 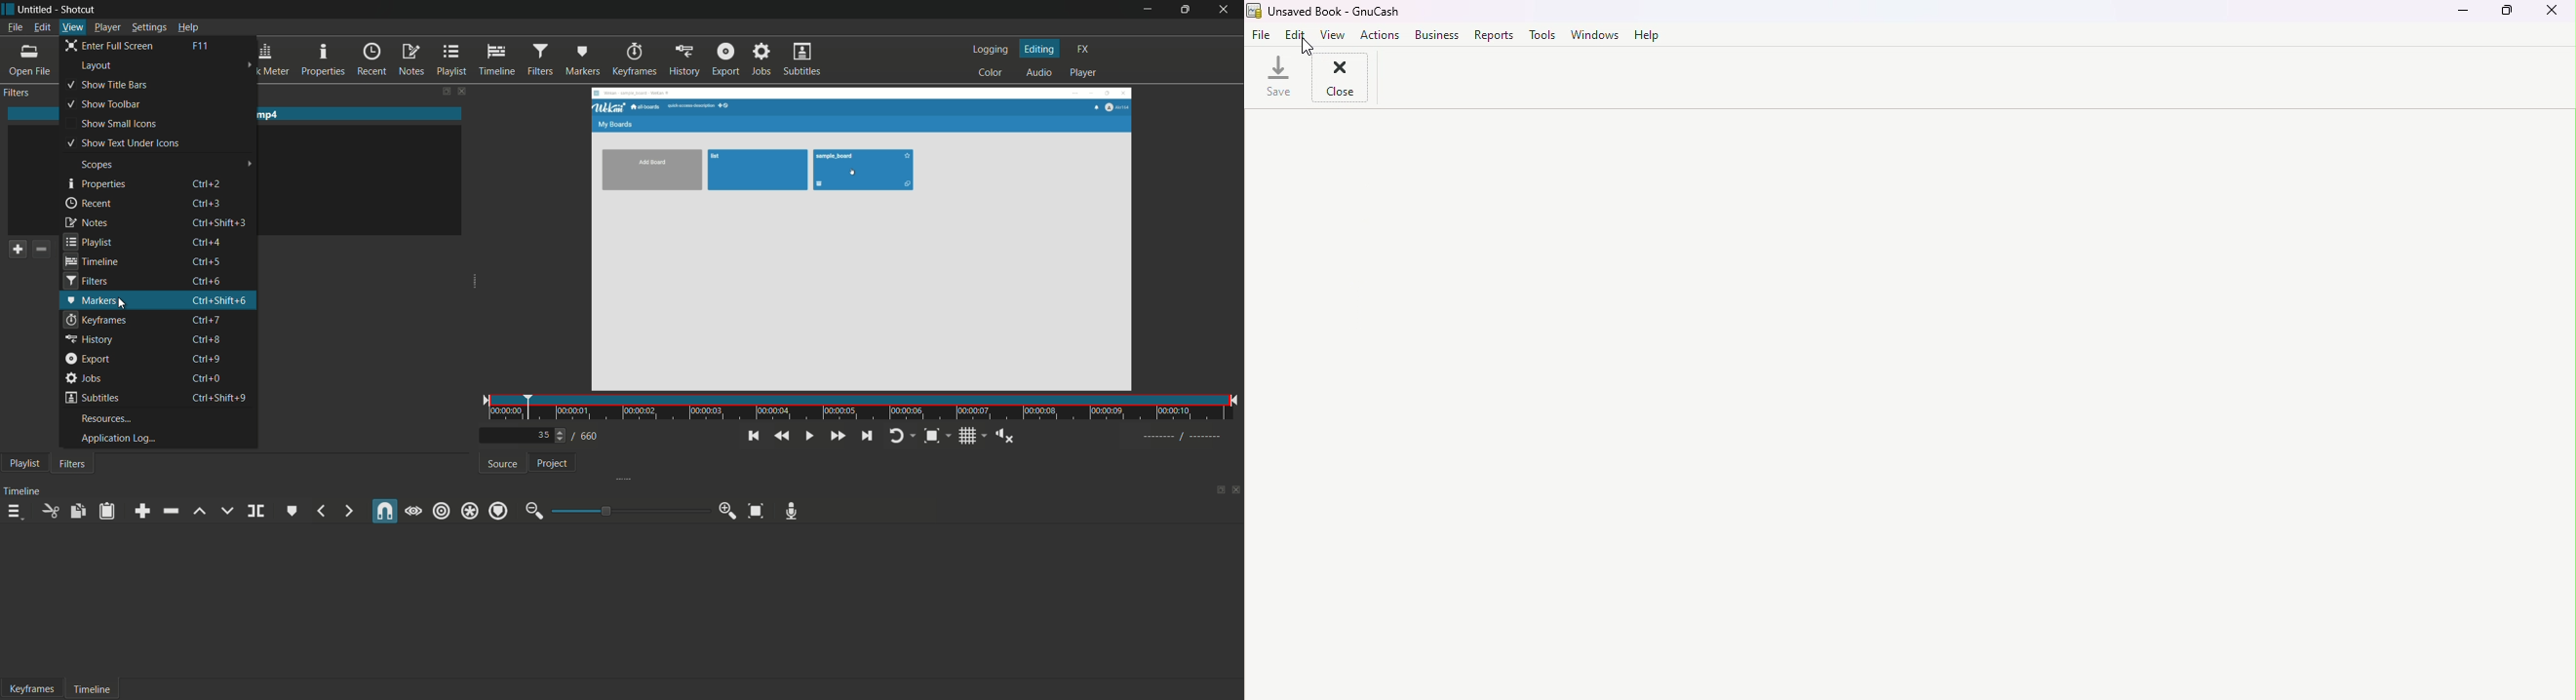 What do you see at coordinates (84, 379) in the screenshot?
I see `jobs` at bounding box center [84, 379].